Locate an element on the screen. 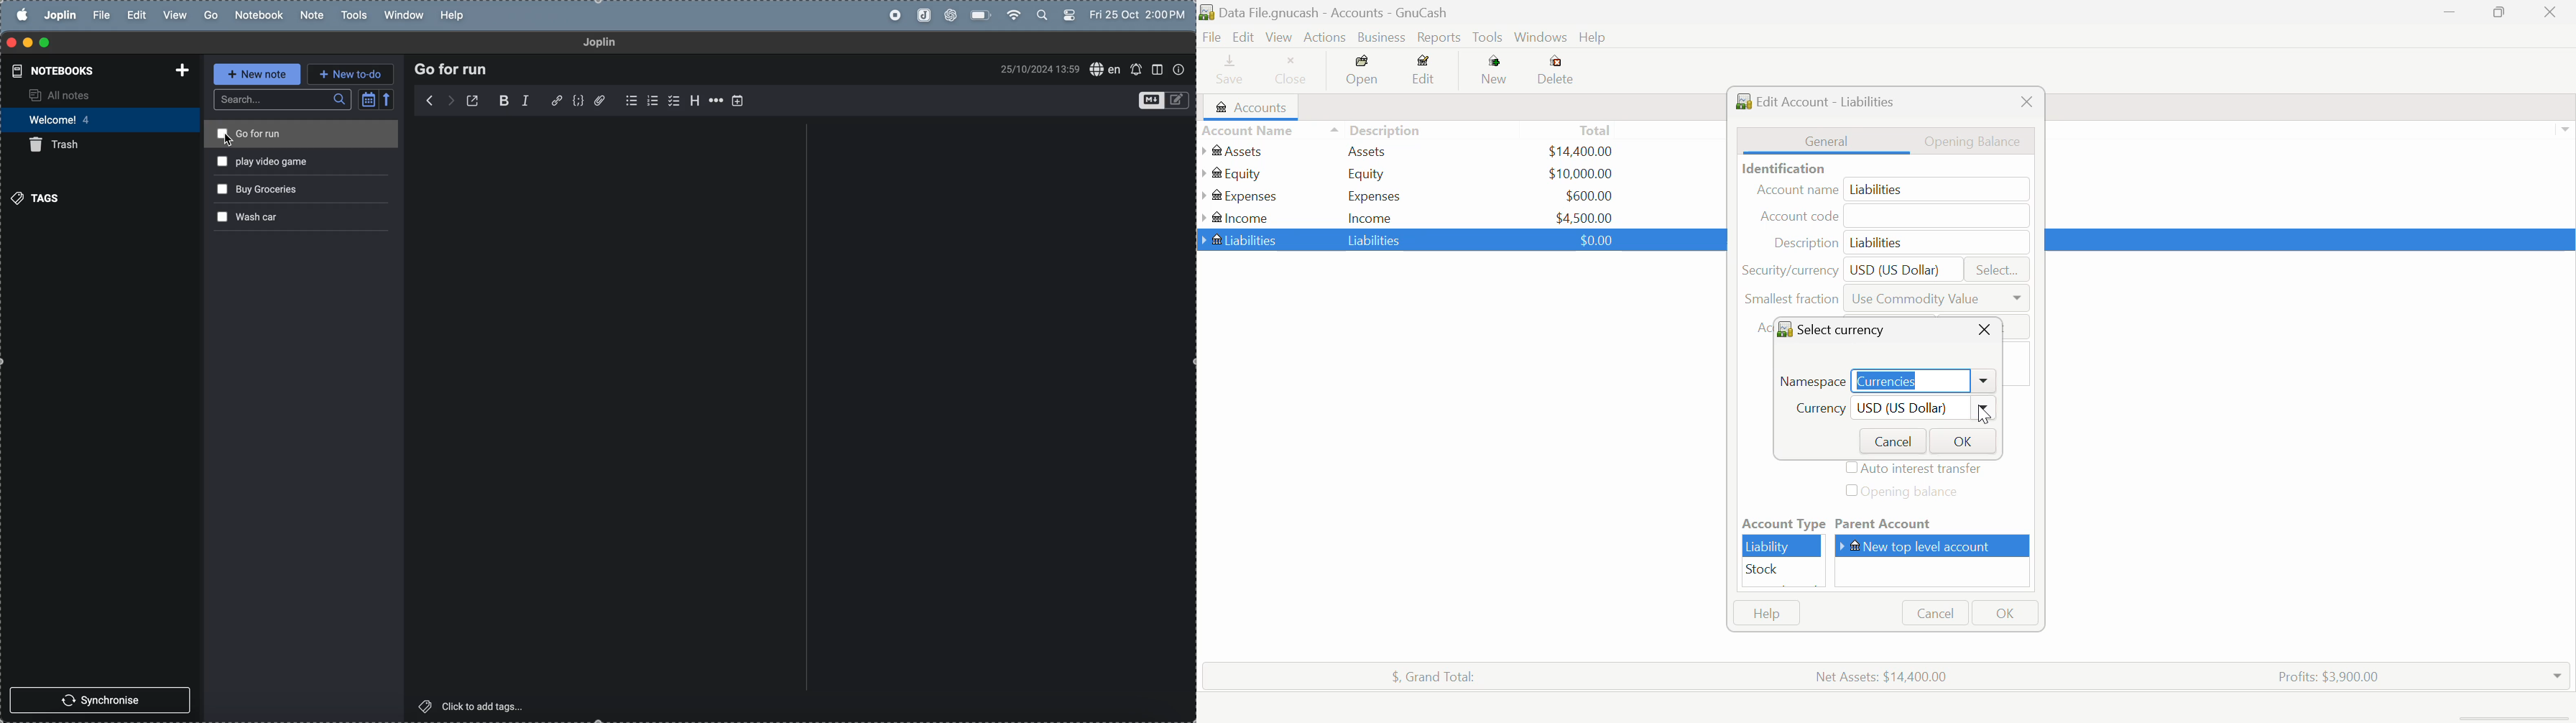 Image resolution: width=2576 pixels, height=728 pixels. play video games is located at coordinates (289, 160).